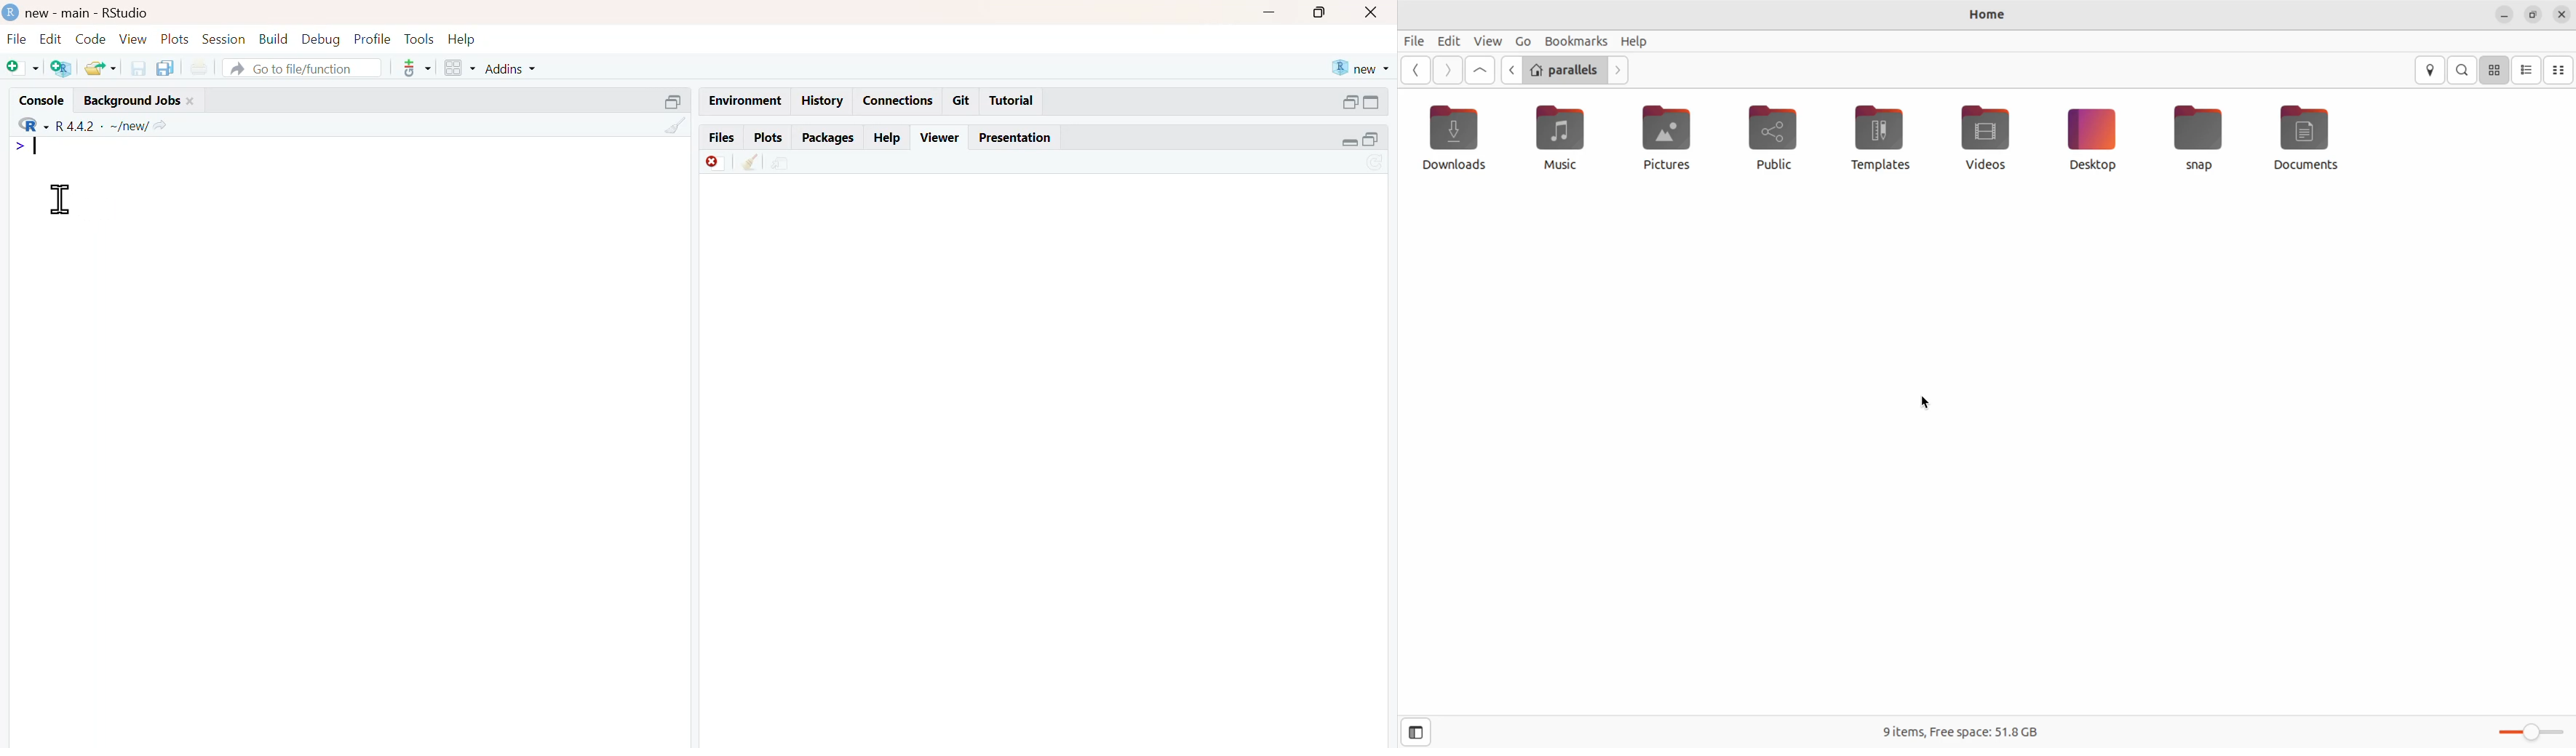 This screenshot has height=756, width=2576. Describe the element at coordinates (1349, 102) in the screenshot. I see `open in separate window` at that location.